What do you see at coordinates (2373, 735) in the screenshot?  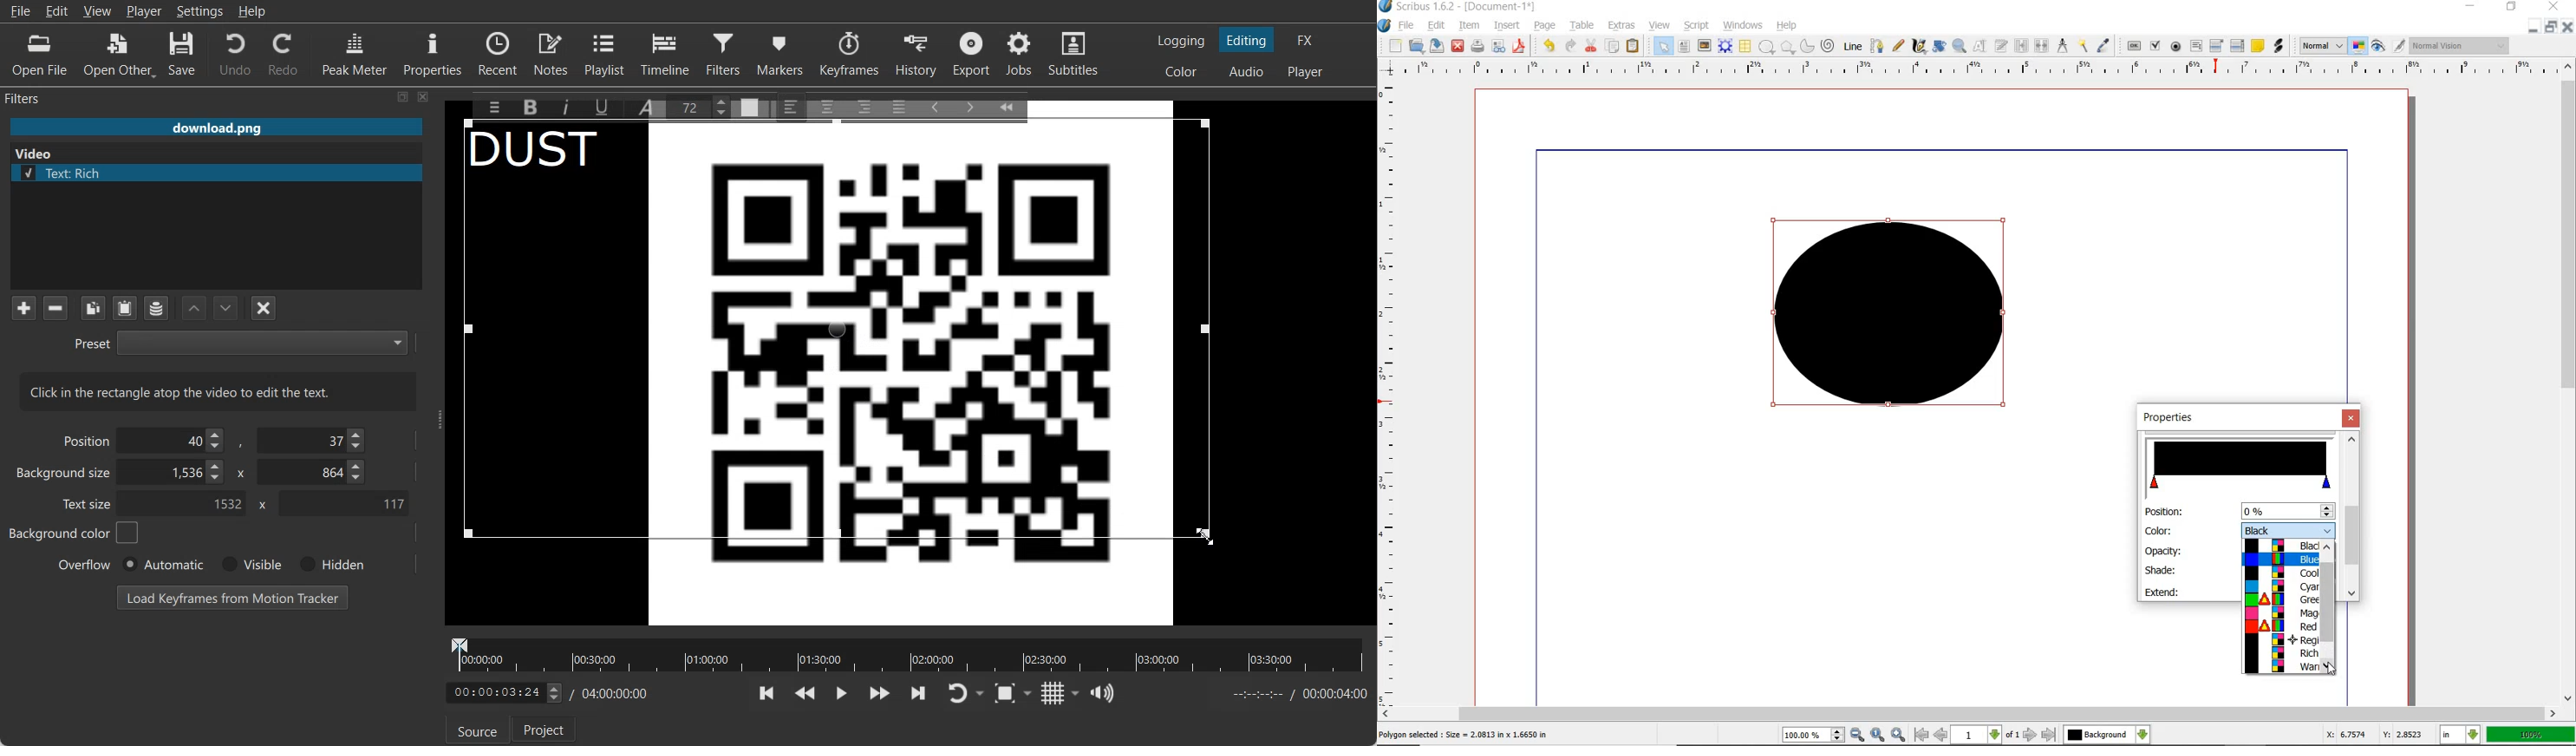 I see `coordinates` at bounding box center [2373, 735].